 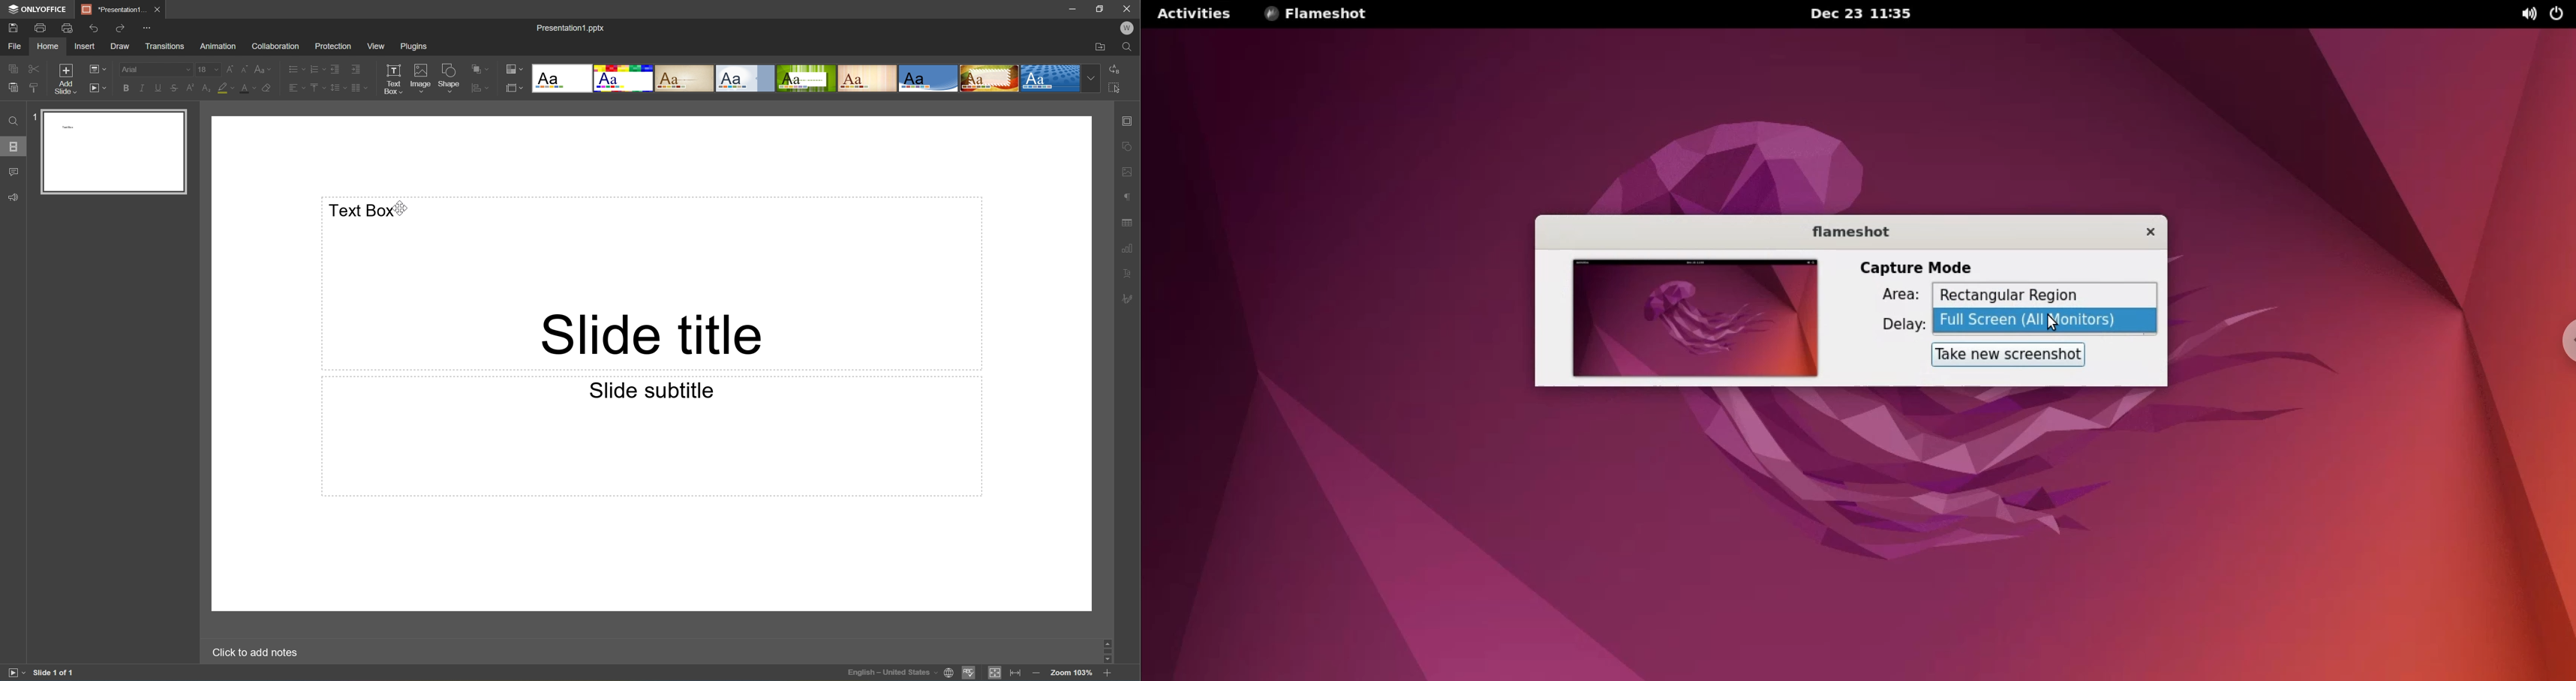 I want to click on Change slide layout, so click(x=96, y=69).